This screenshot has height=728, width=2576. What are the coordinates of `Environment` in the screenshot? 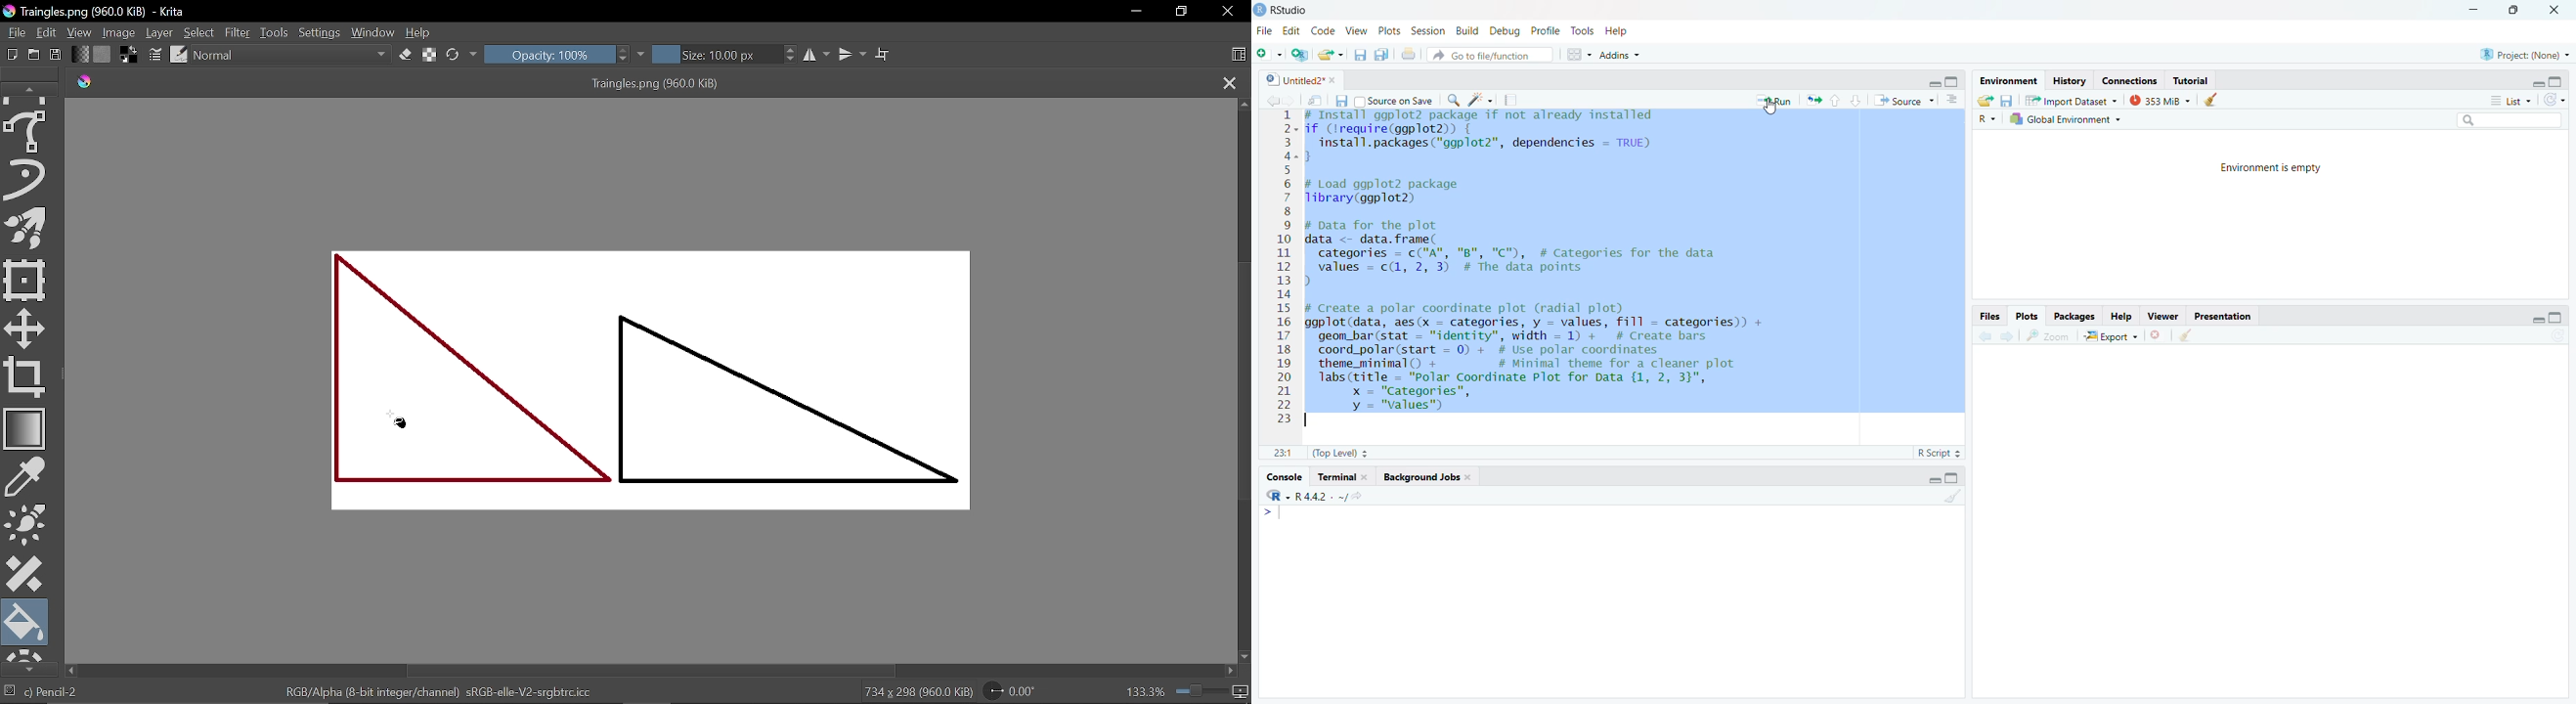 It's located at (2006, 79).